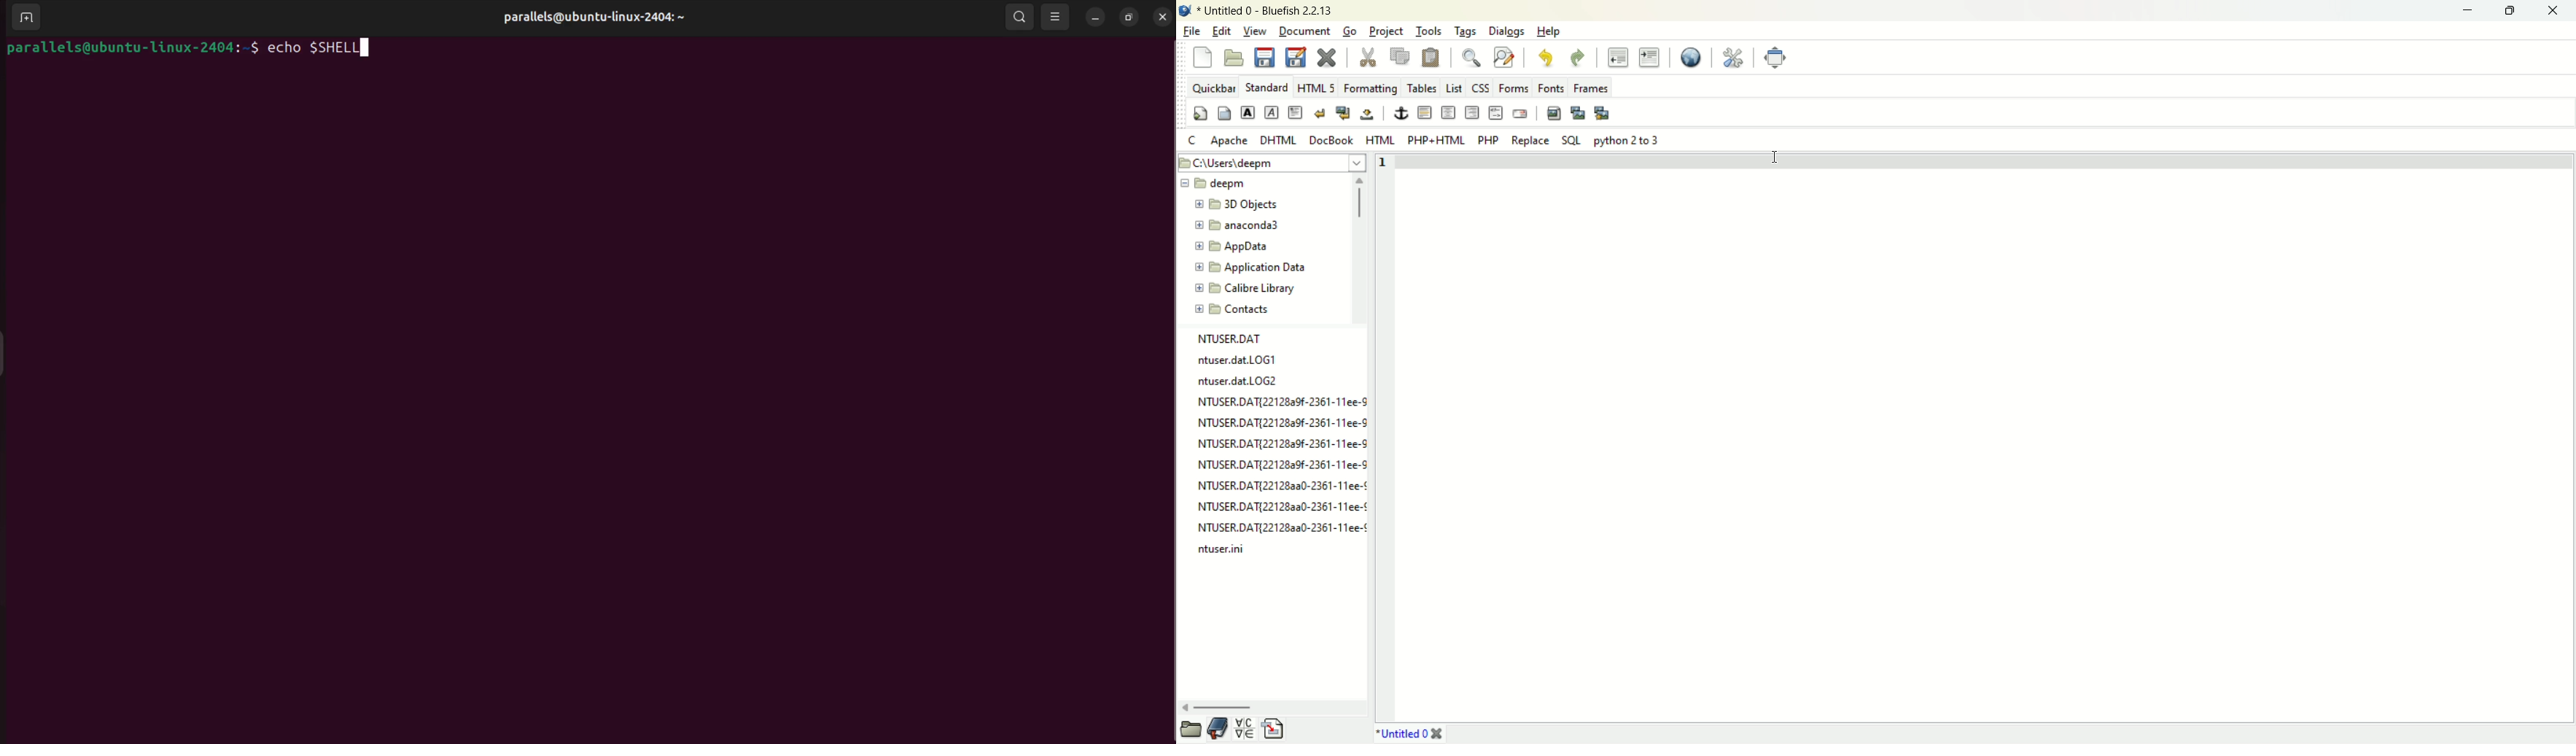 The width and height of the screenshot is (2576, 756). I want to click on non breaking space, so click(1366, 114).